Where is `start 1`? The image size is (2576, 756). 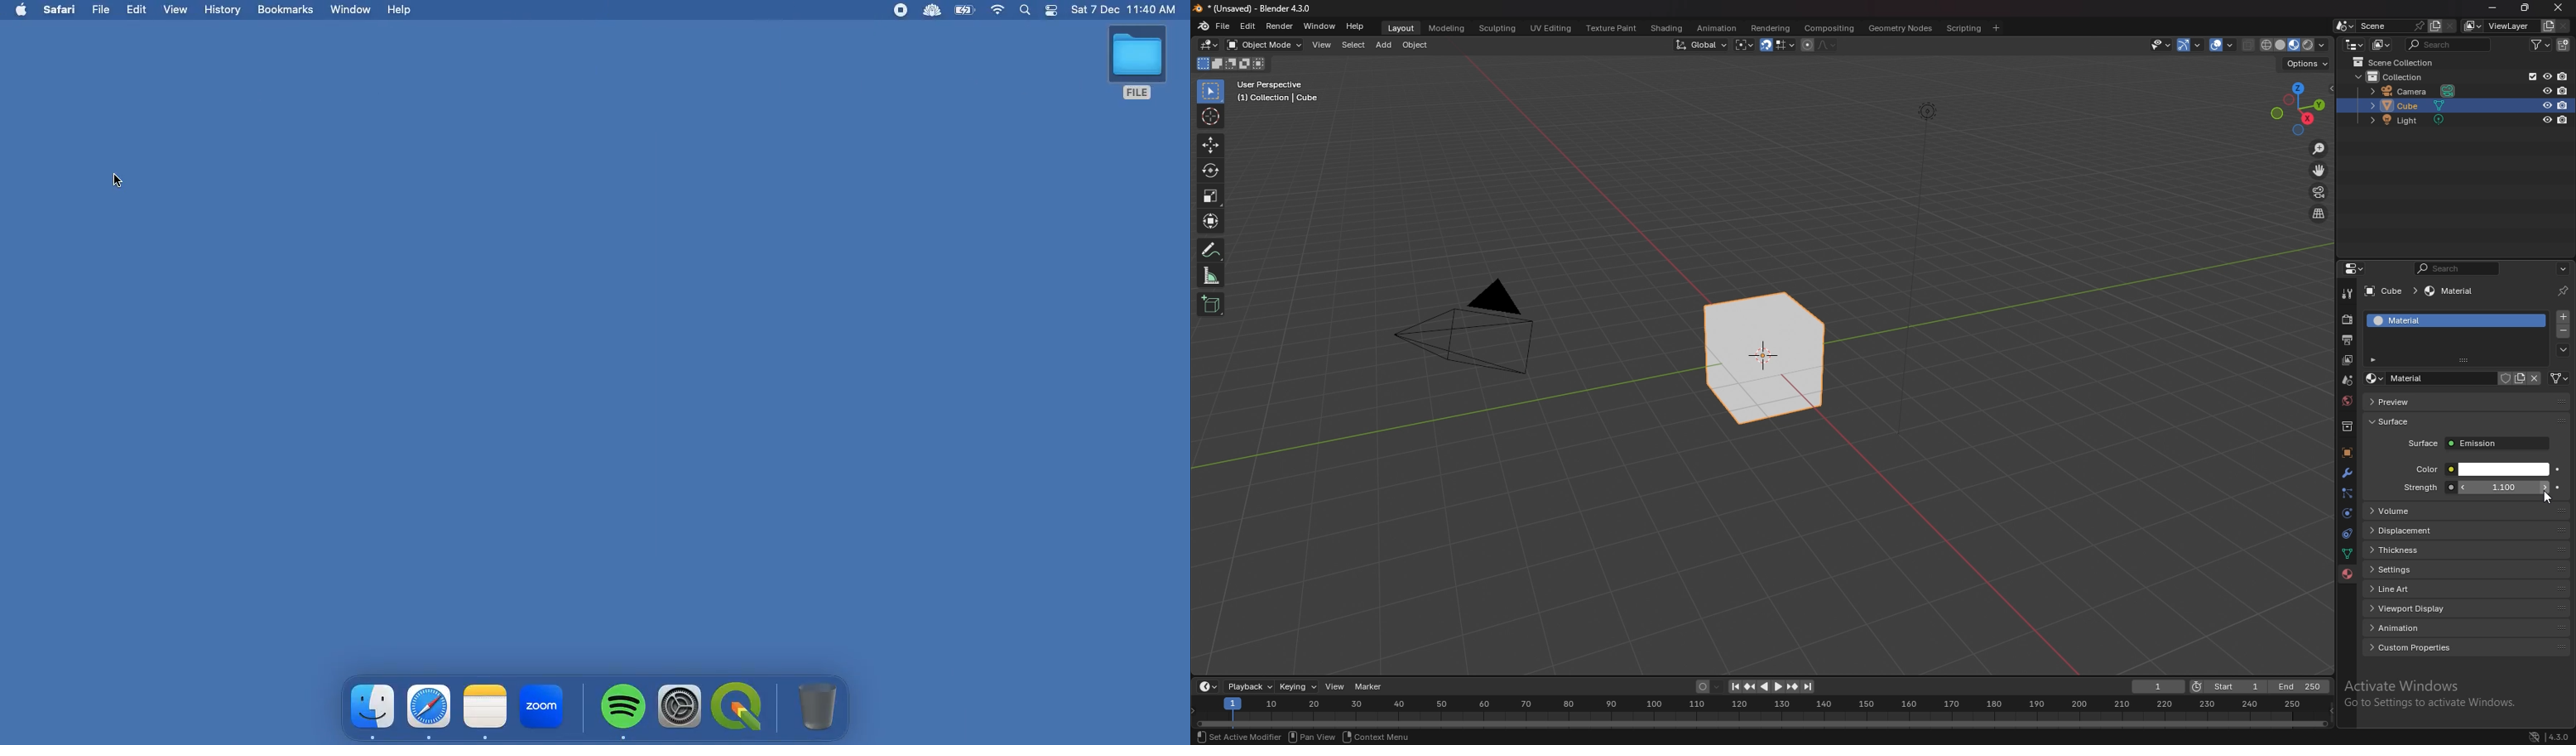
start 1 is located at coordinates (2228, 687).